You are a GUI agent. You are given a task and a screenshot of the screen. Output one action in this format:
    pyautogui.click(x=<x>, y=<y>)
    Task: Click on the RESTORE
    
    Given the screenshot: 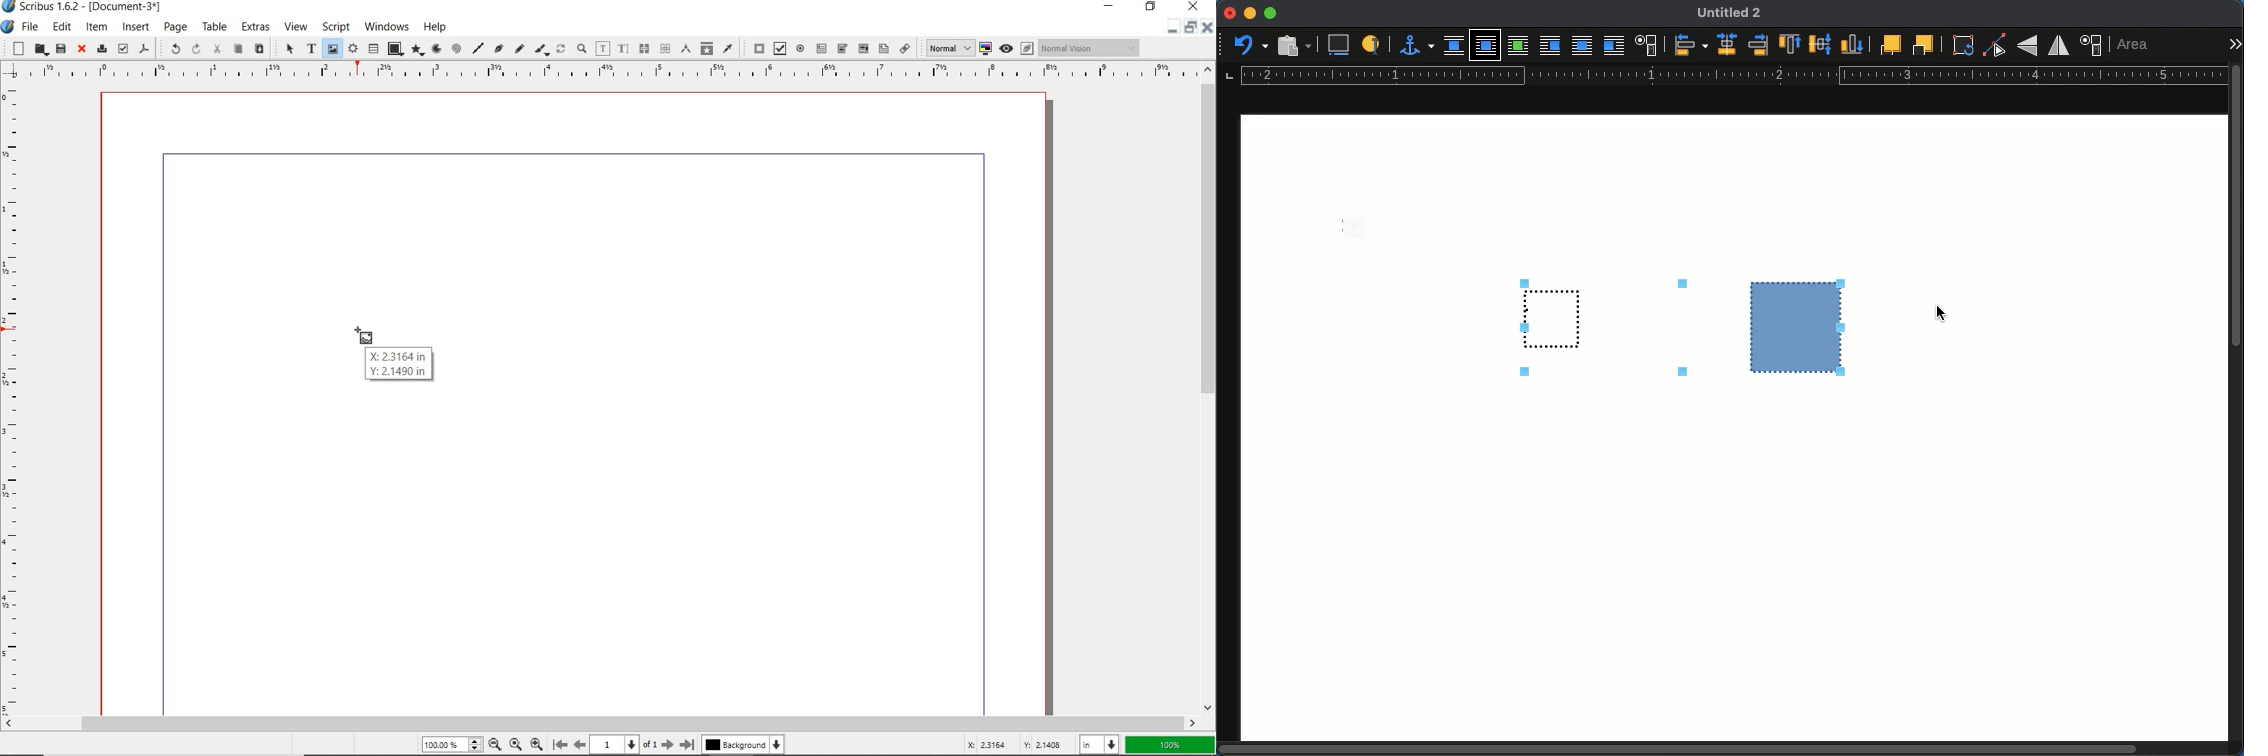 What is the action you would take?
    pyautogui.click(x=1151, y=7)
    